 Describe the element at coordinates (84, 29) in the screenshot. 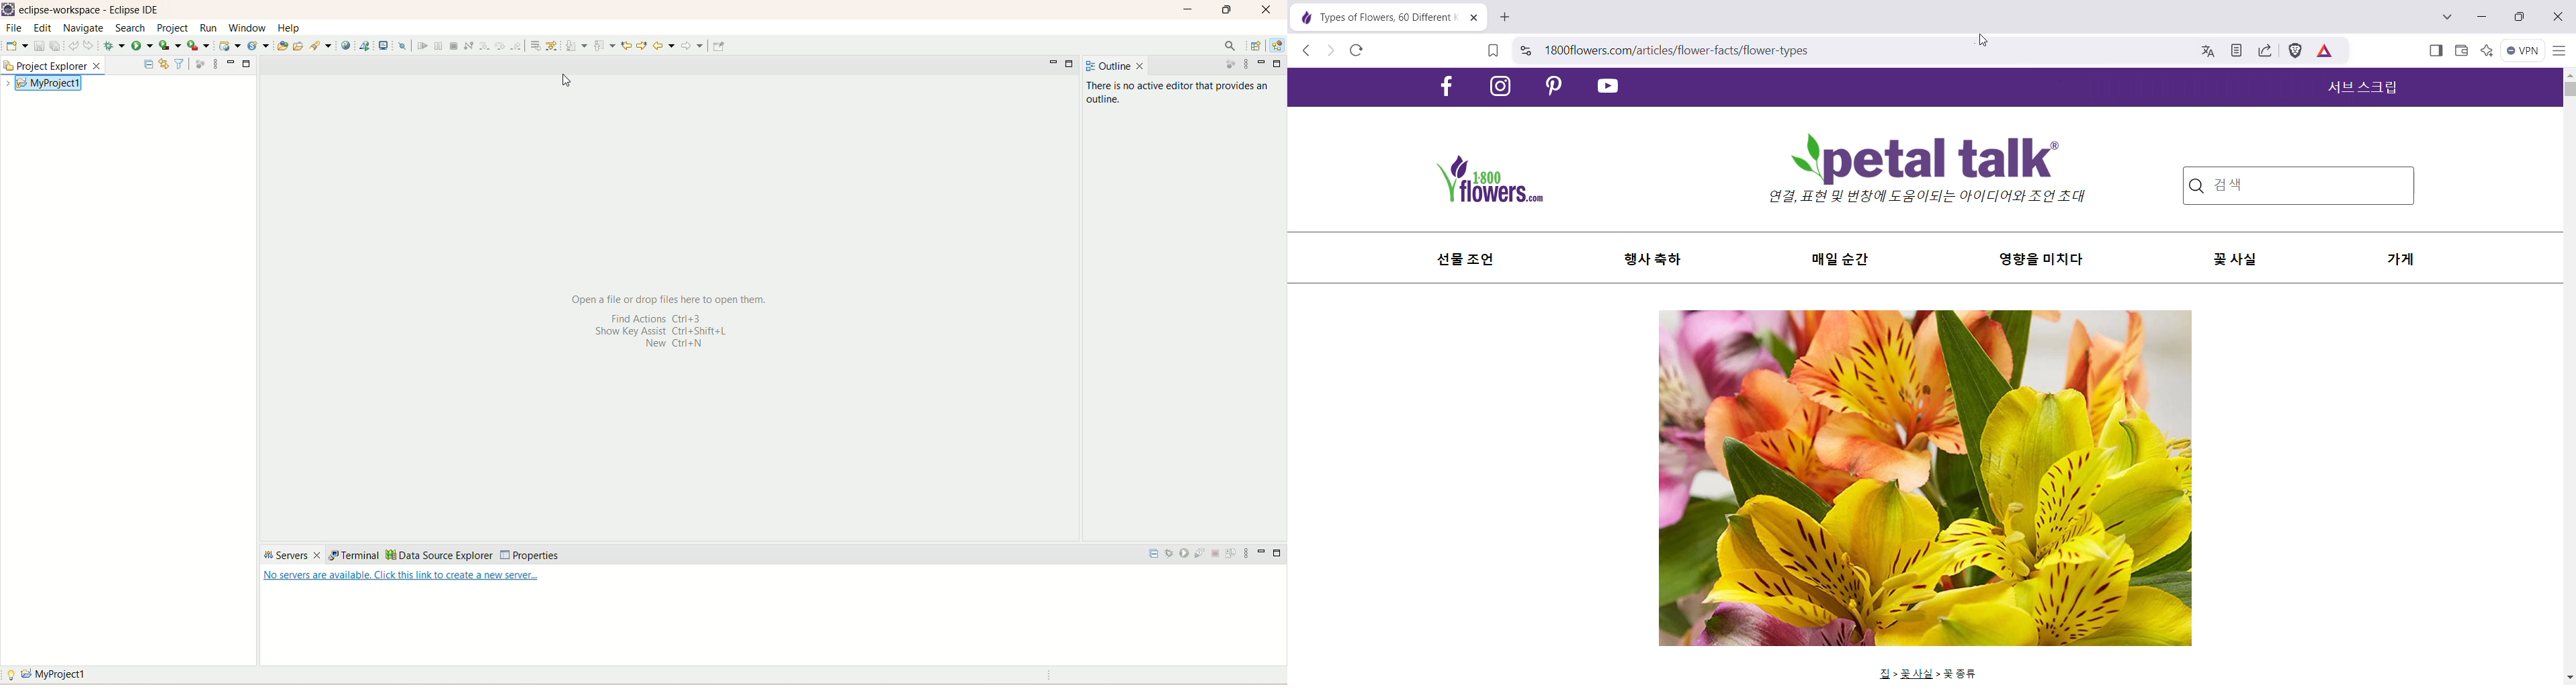

I see `navigate` at that location.